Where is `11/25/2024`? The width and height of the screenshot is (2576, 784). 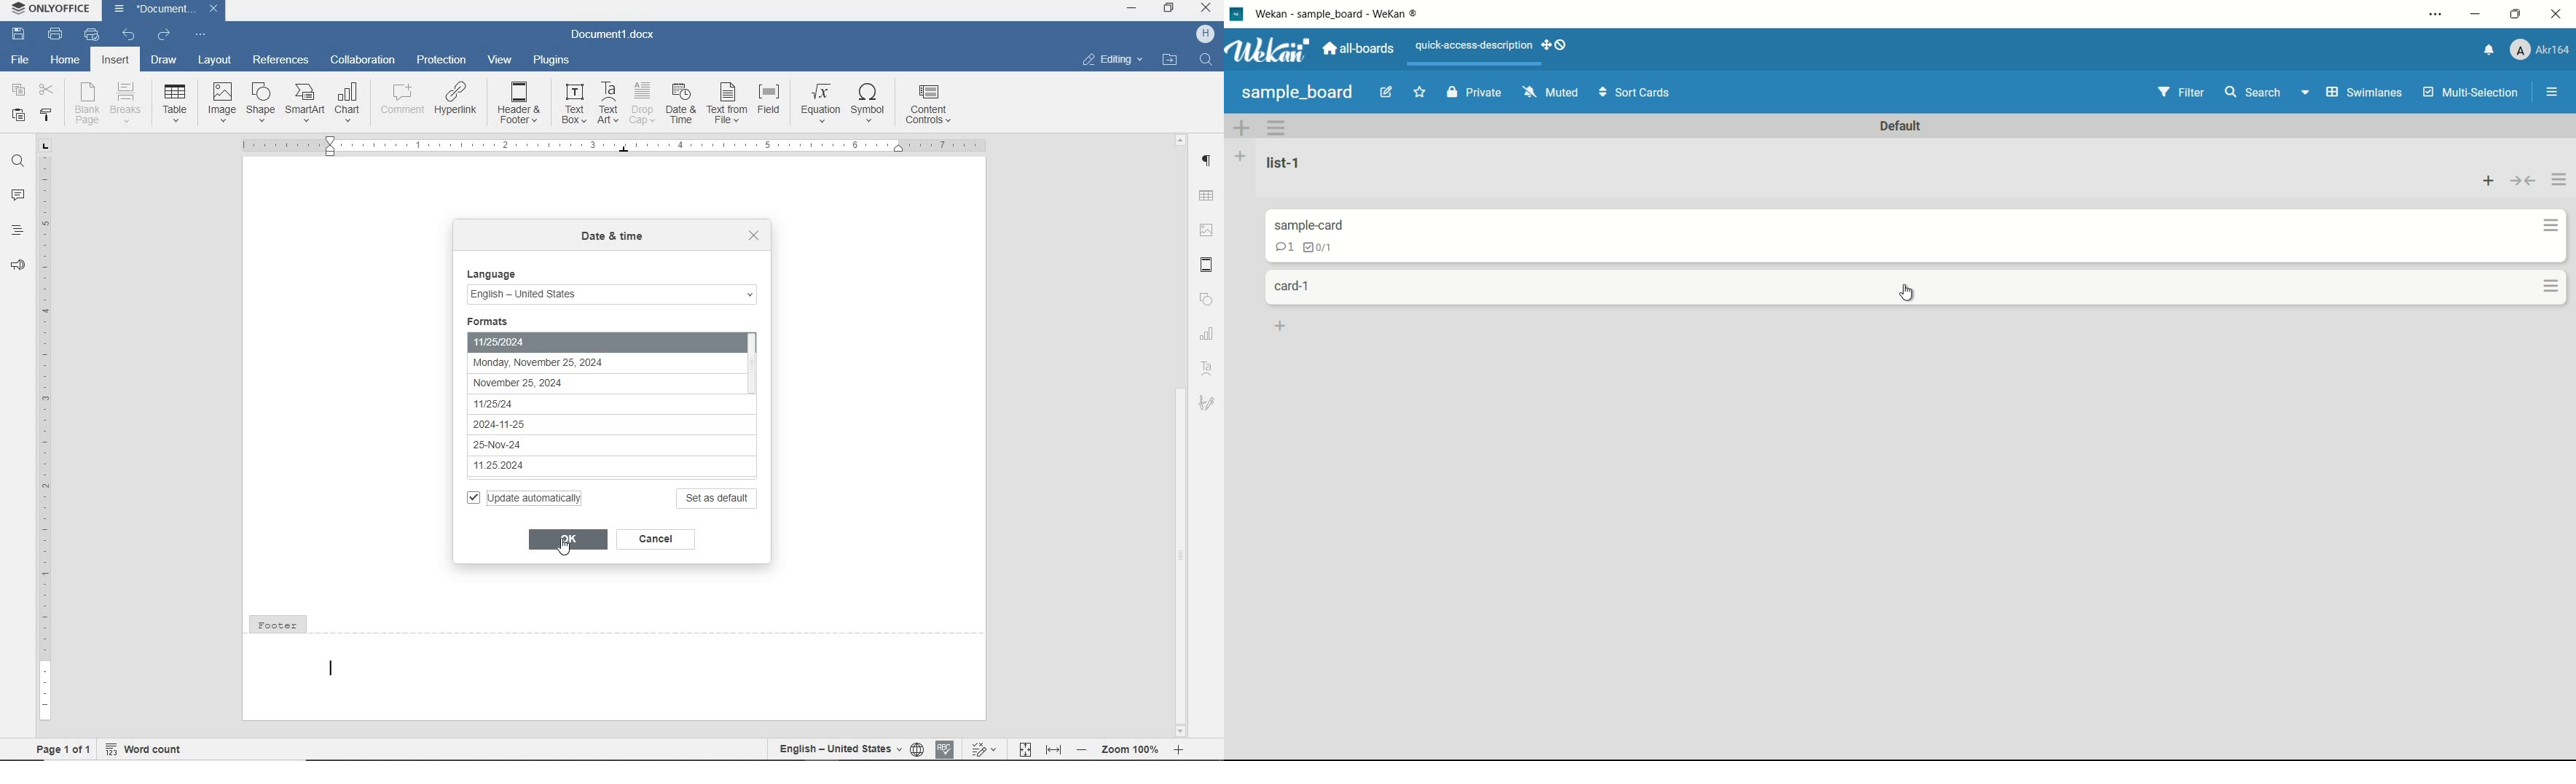 11/25/2024 is located at coordinates (595, 340).